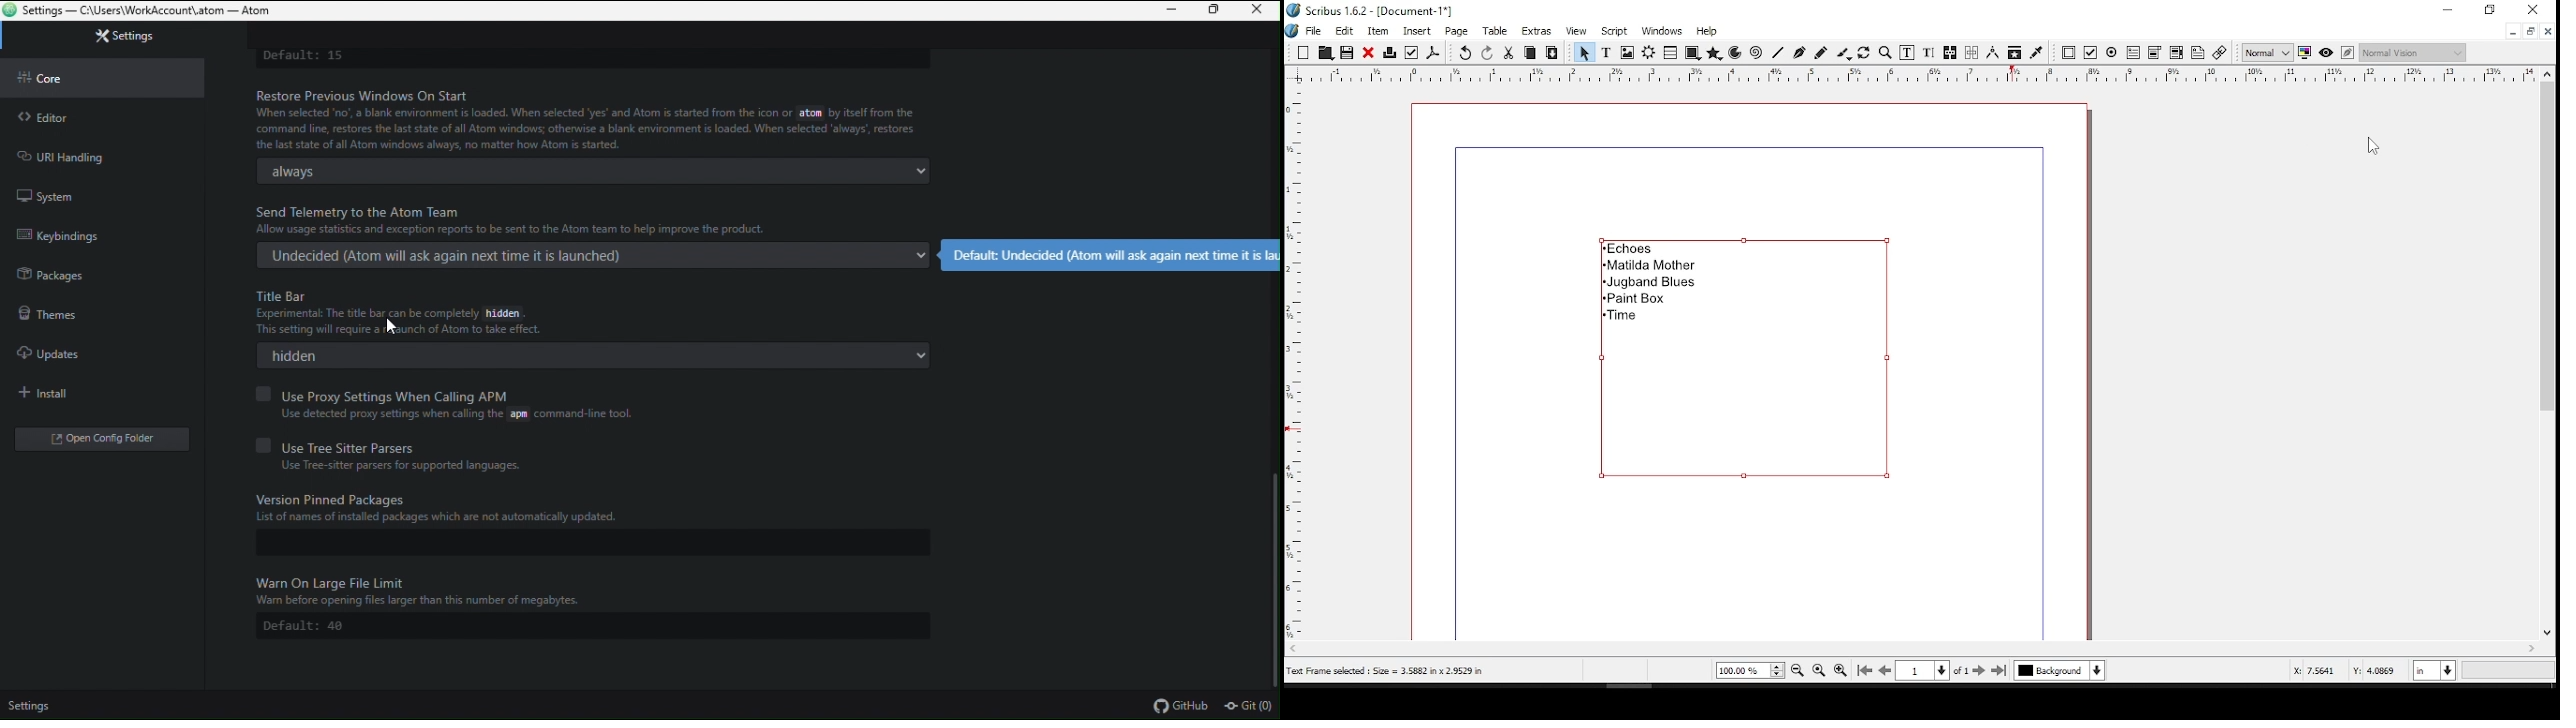 The height and width of the screenshot is (728, 2576). I want to click on help, so click(1706, 31).